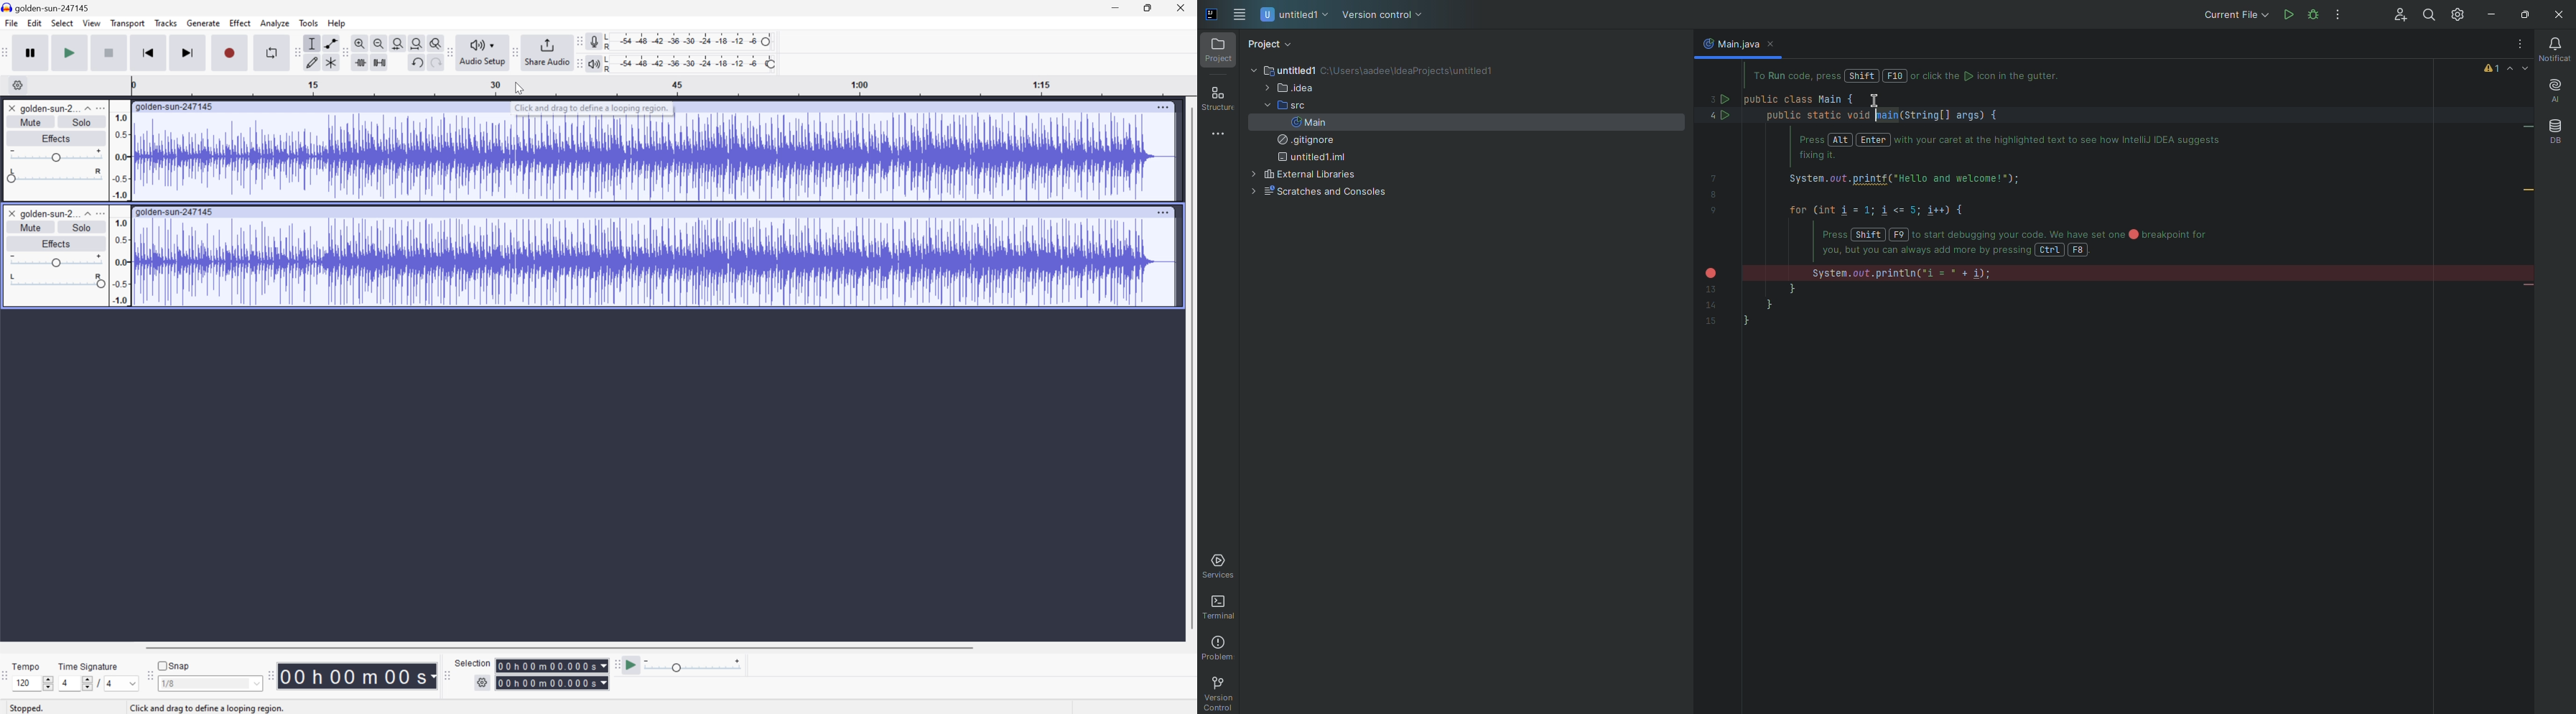 Image resolution: width=2576 pixels, height=728 pixels. What do you see at coordinates (240, 23) in the screenshot?
I see `Effect` at bounding box center [240, 23].